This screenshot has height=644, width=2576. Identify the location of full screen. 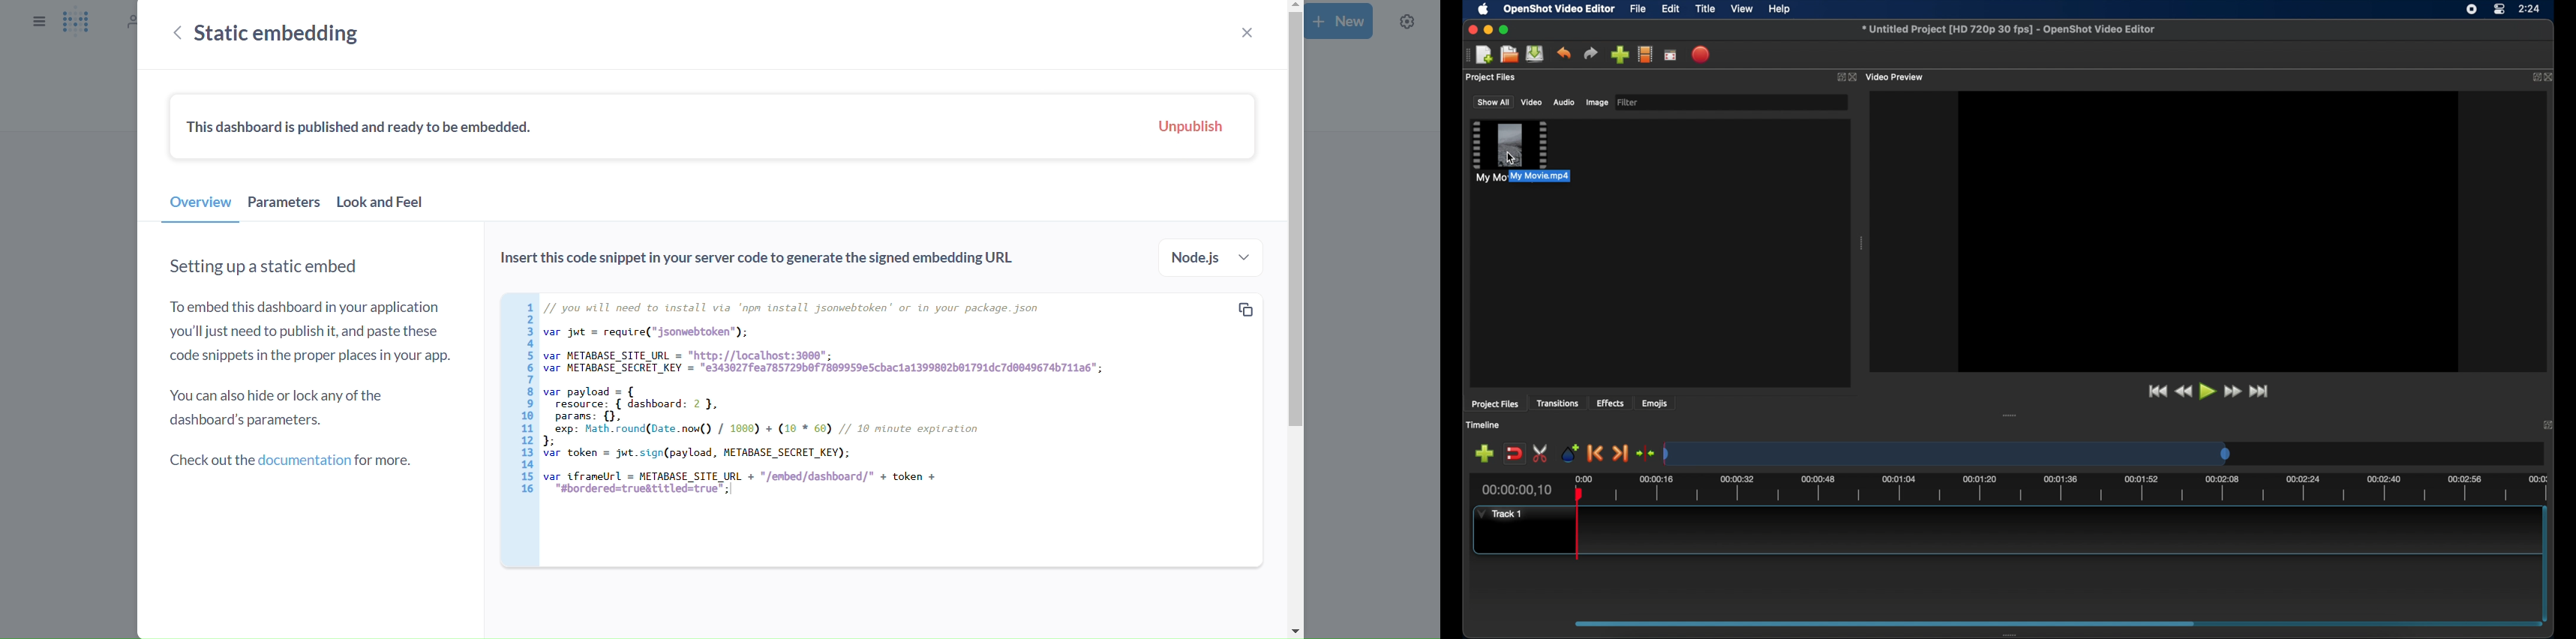
(1670, 56).